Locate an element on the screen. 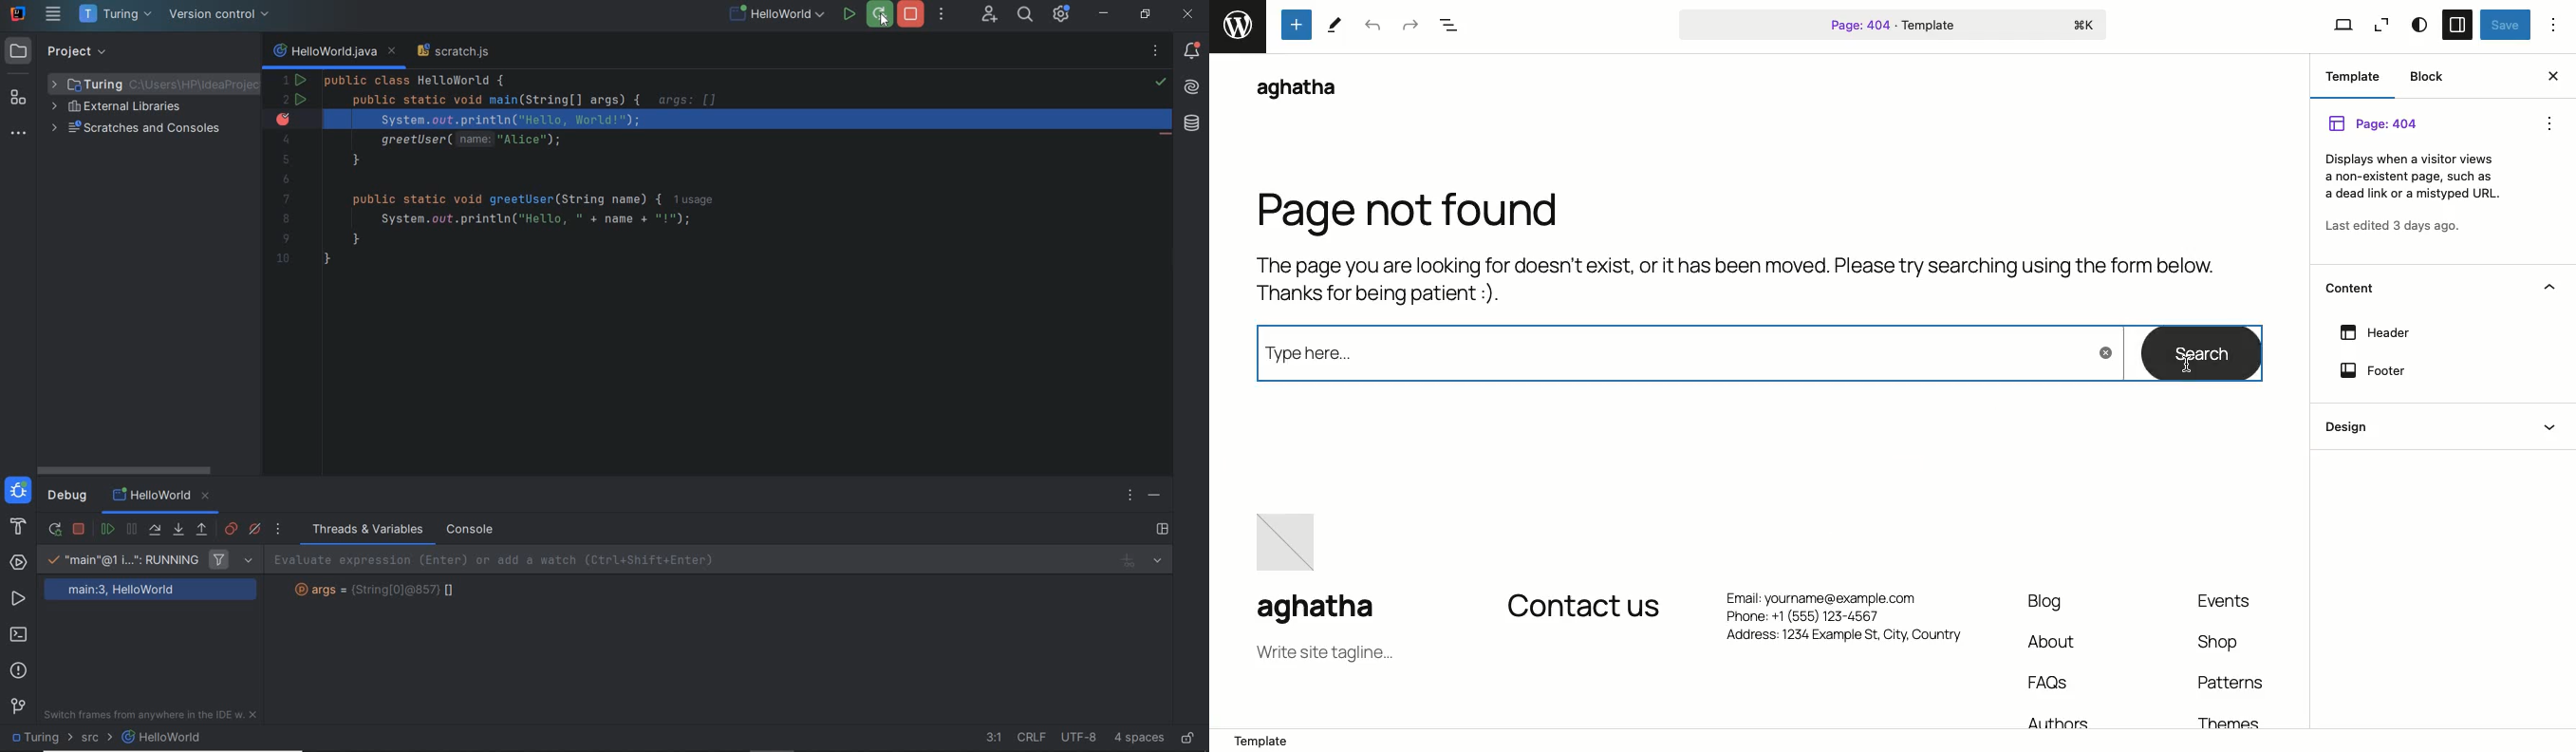  Template is located at coordinates (2347, 75).